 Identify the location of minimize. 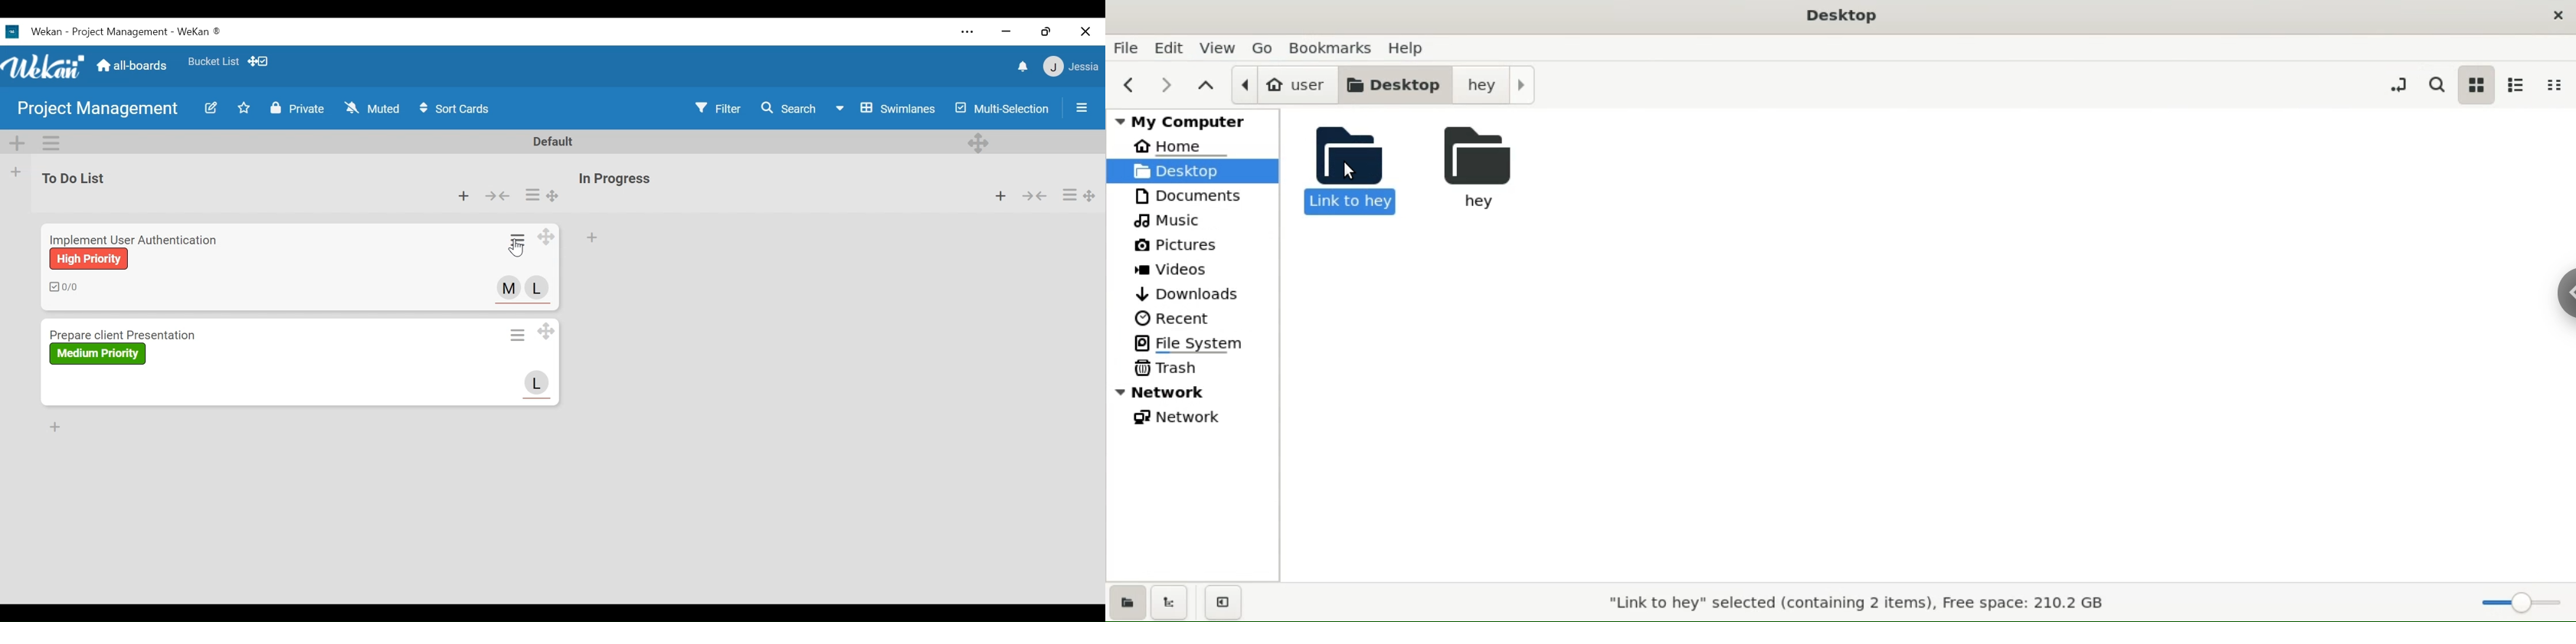
(1006, 32).